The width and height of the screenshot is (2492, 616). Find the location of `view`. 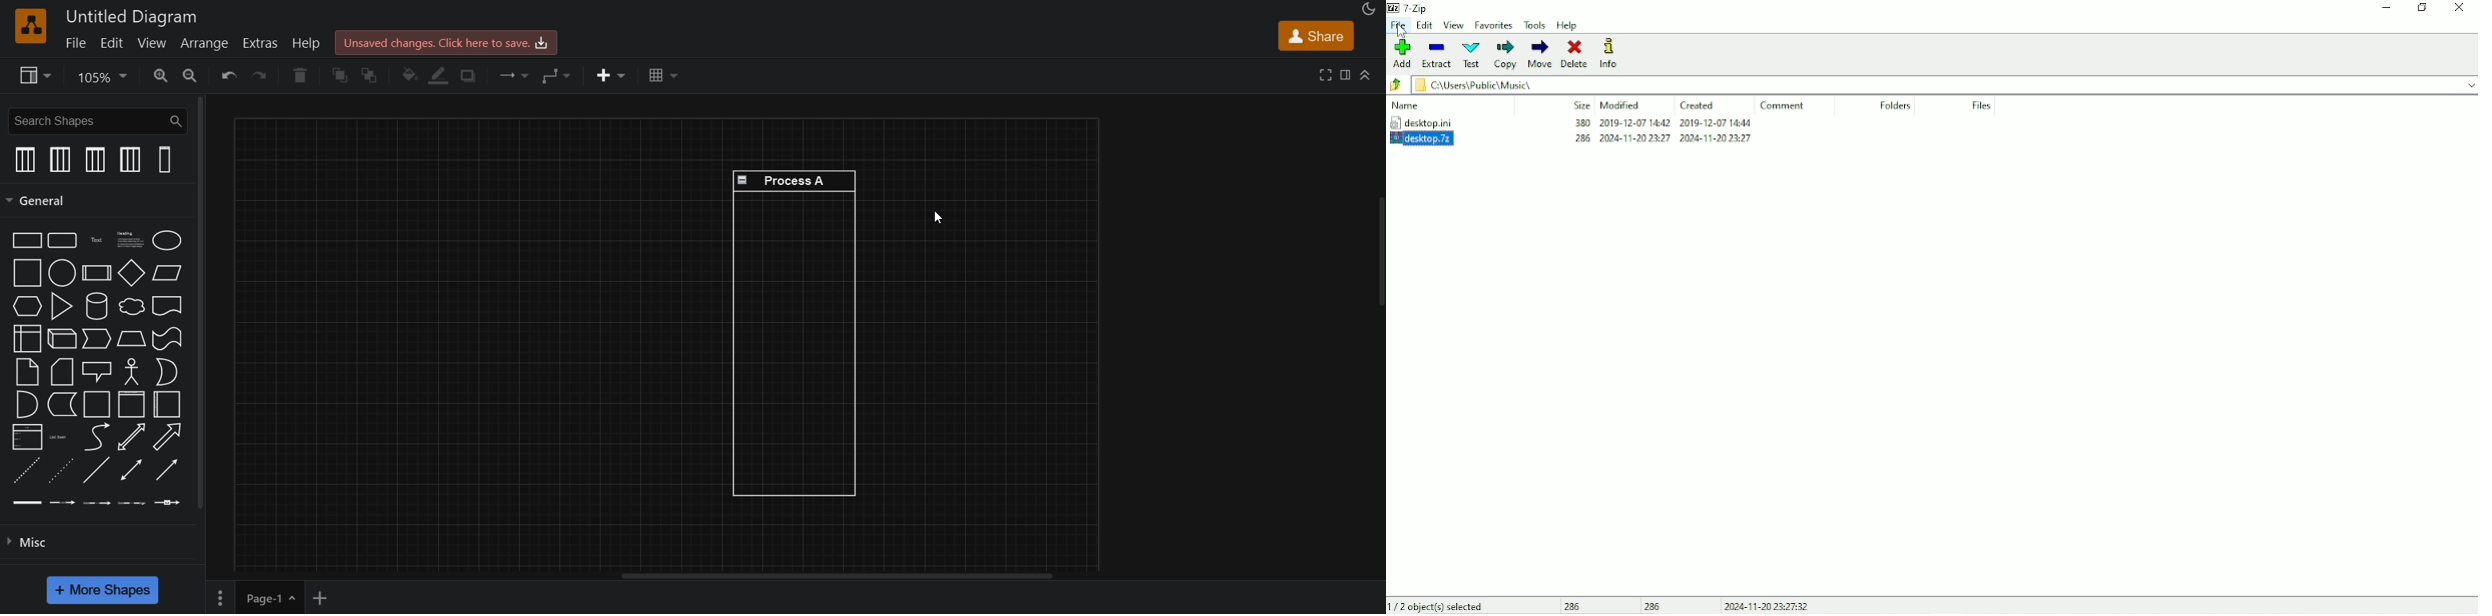

view is located at coordinates (36, 77).